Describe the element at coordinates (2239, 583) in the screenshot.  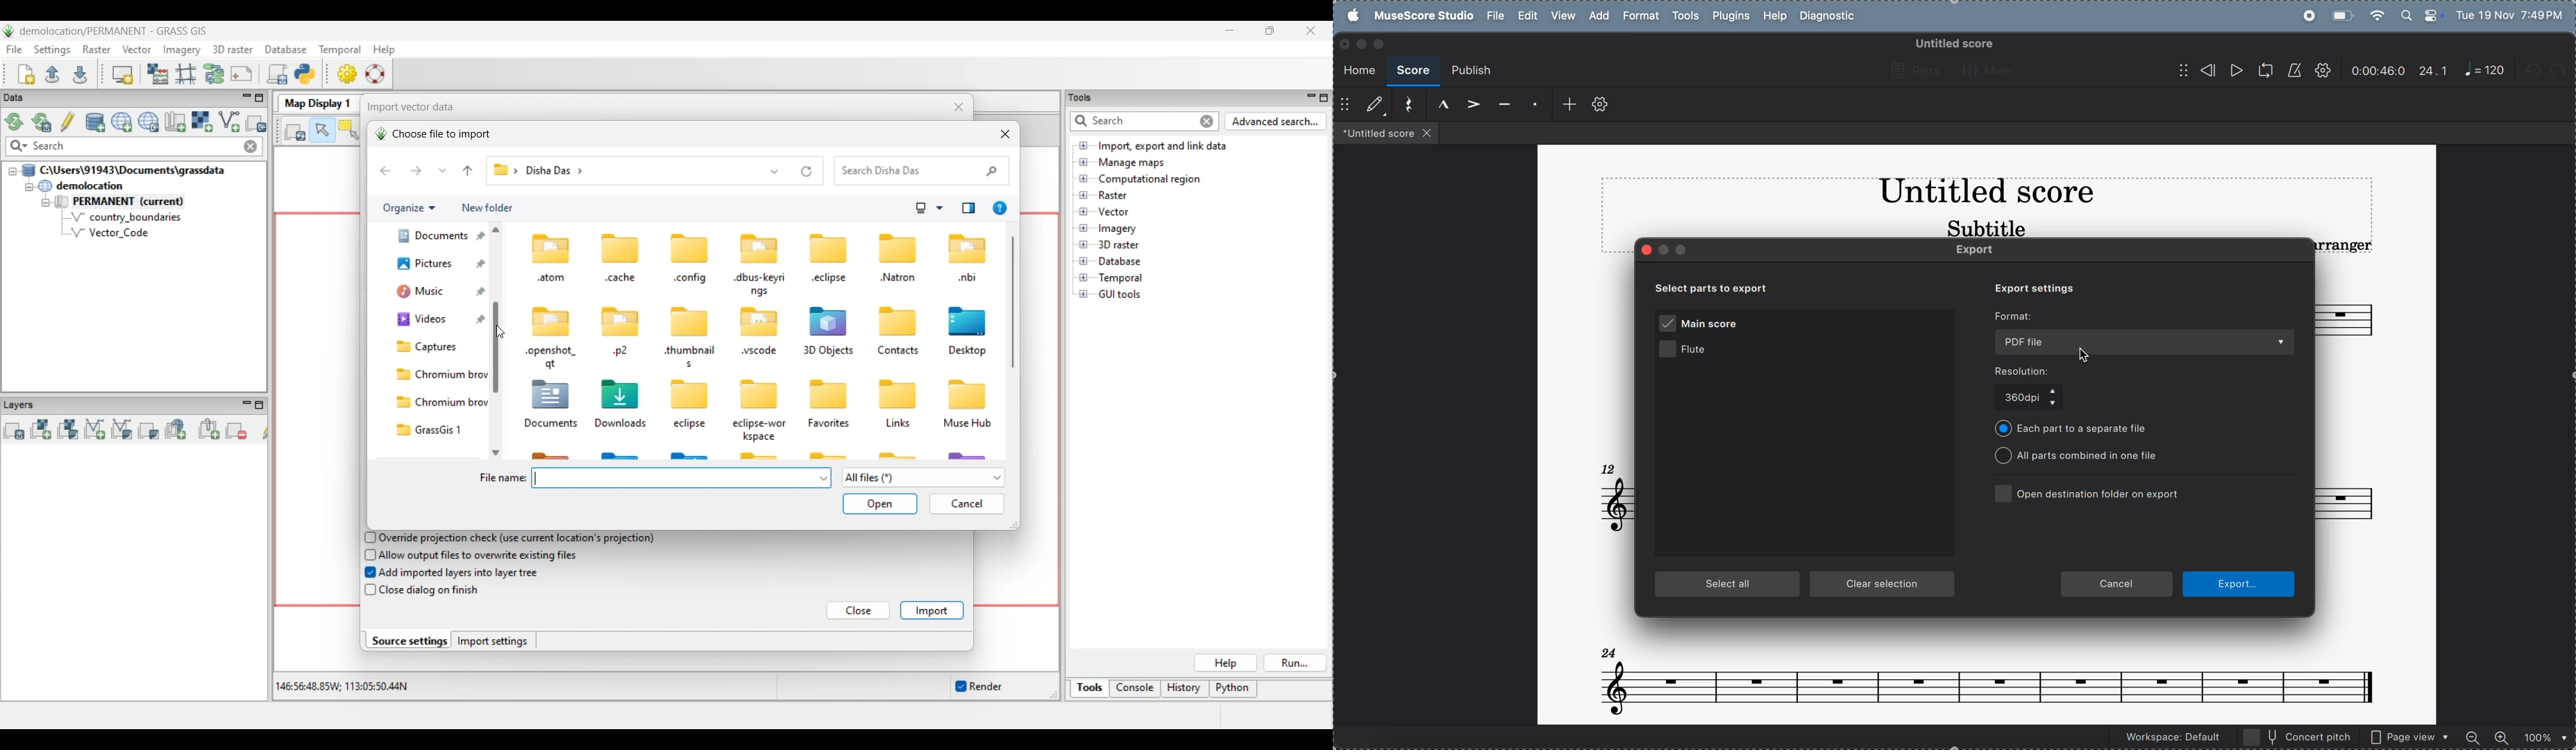
I see `Export` at that location.